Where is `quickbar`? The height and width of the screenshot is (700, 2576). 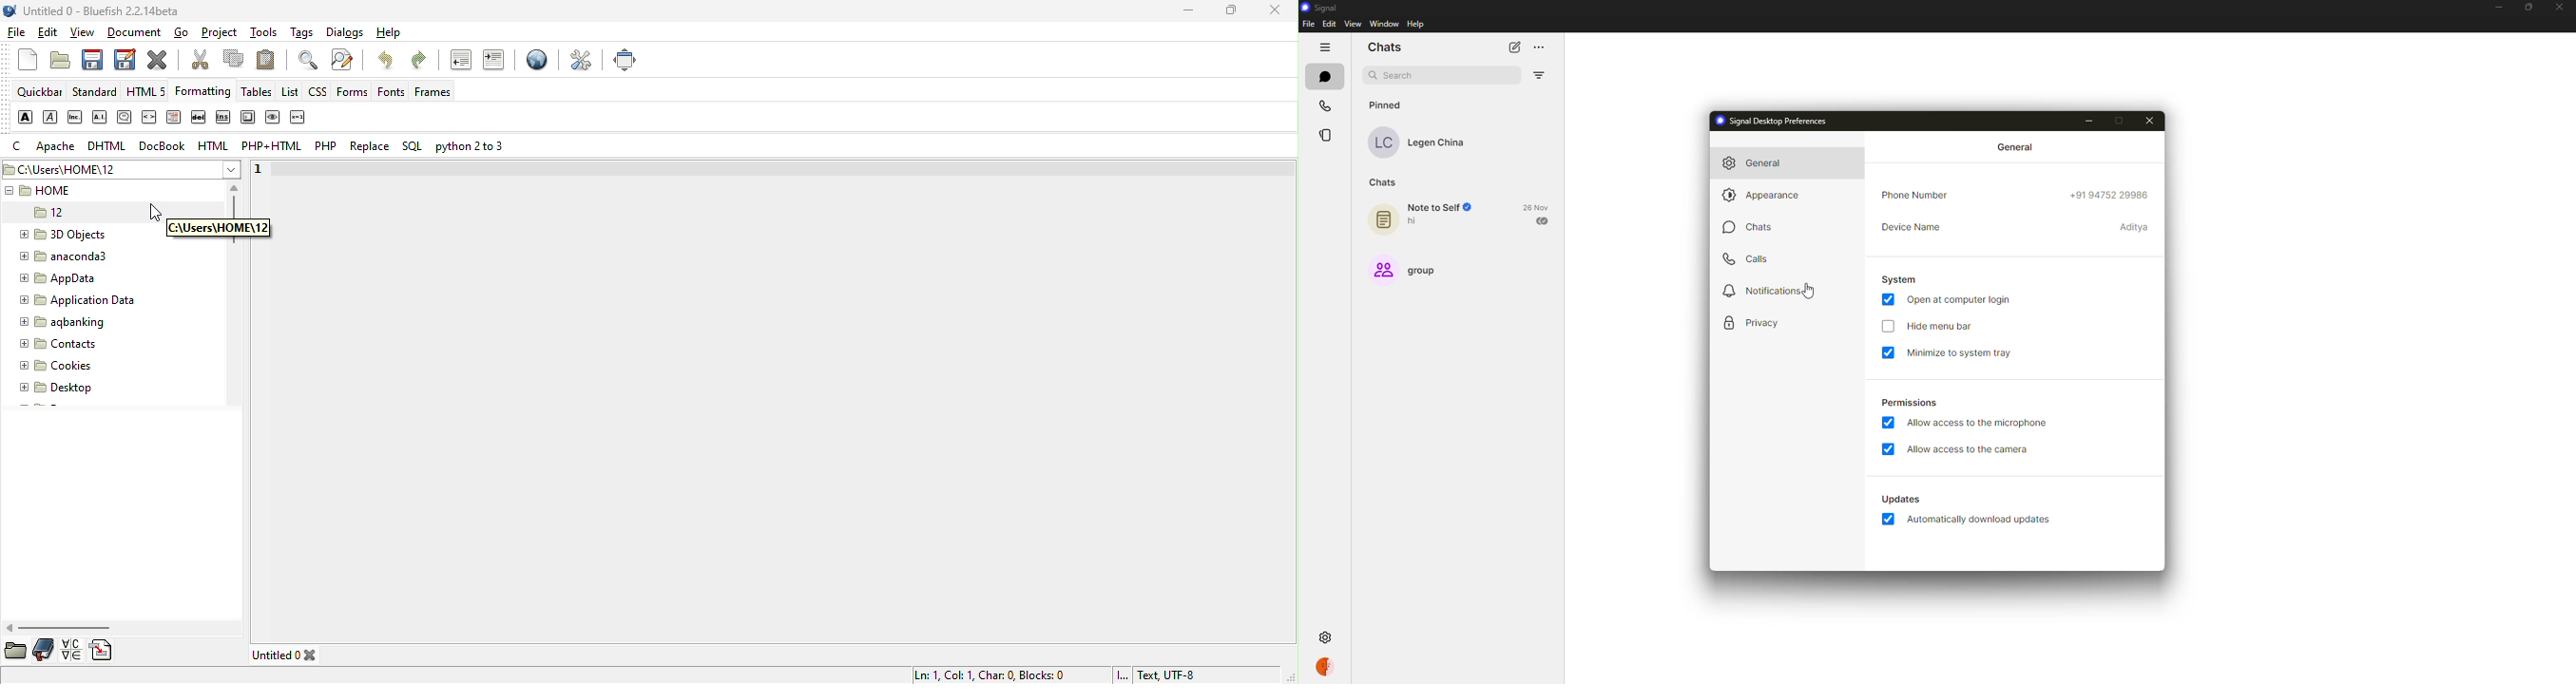 quickbar is located at coordinates (40, 93).